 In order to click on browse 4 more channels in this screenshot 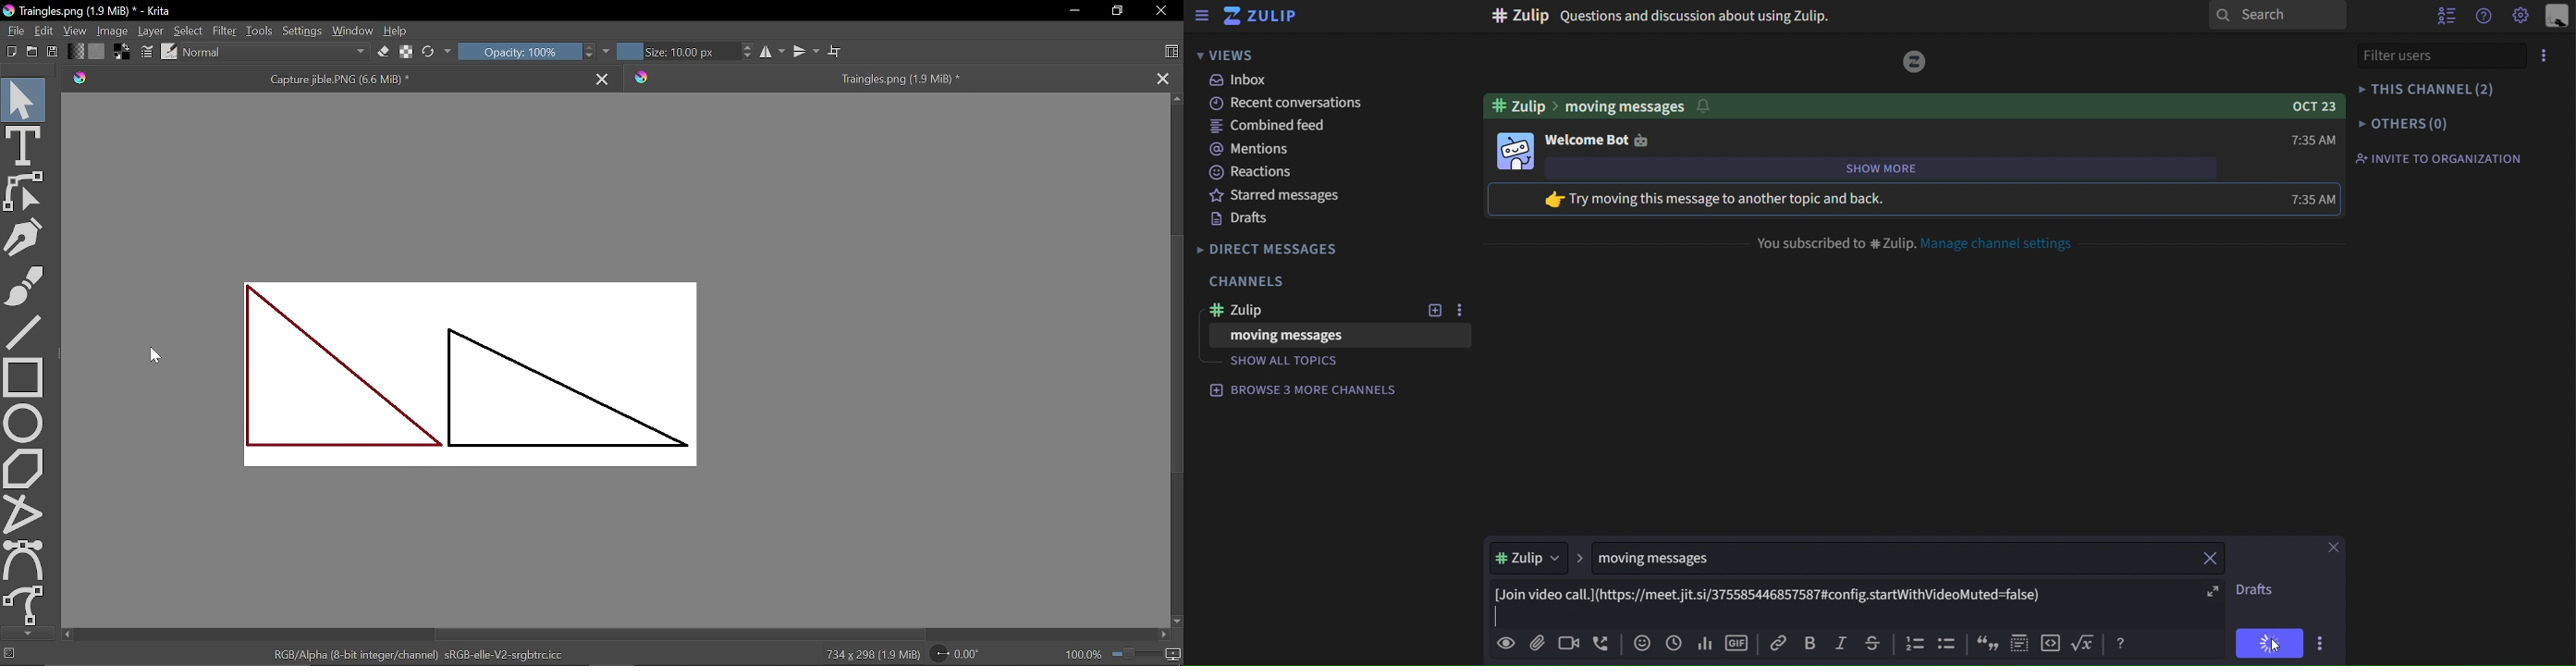, I will do `click(1305, 389)`.